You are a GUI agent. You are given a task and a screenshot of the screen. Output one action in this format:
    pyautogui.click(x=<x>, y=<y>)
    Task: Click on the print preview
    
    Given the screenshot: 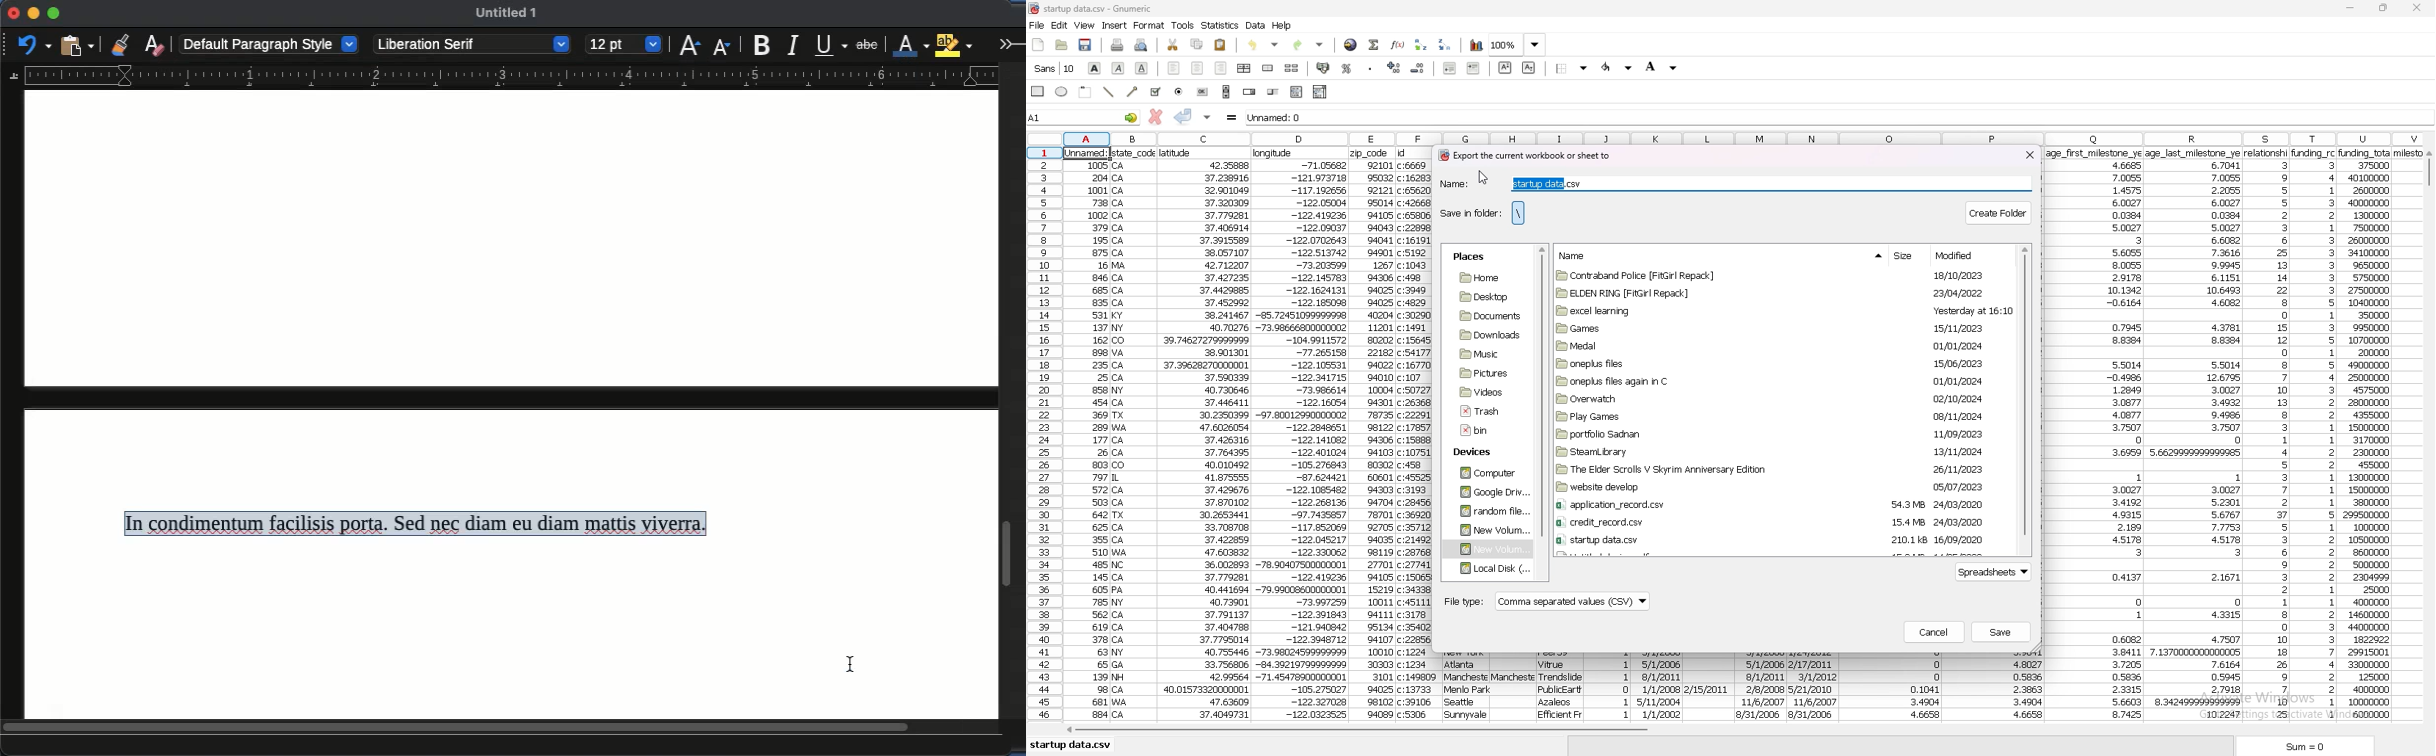 What is the action you would take?
    pyautogui.click(x=1141, y=46)
    